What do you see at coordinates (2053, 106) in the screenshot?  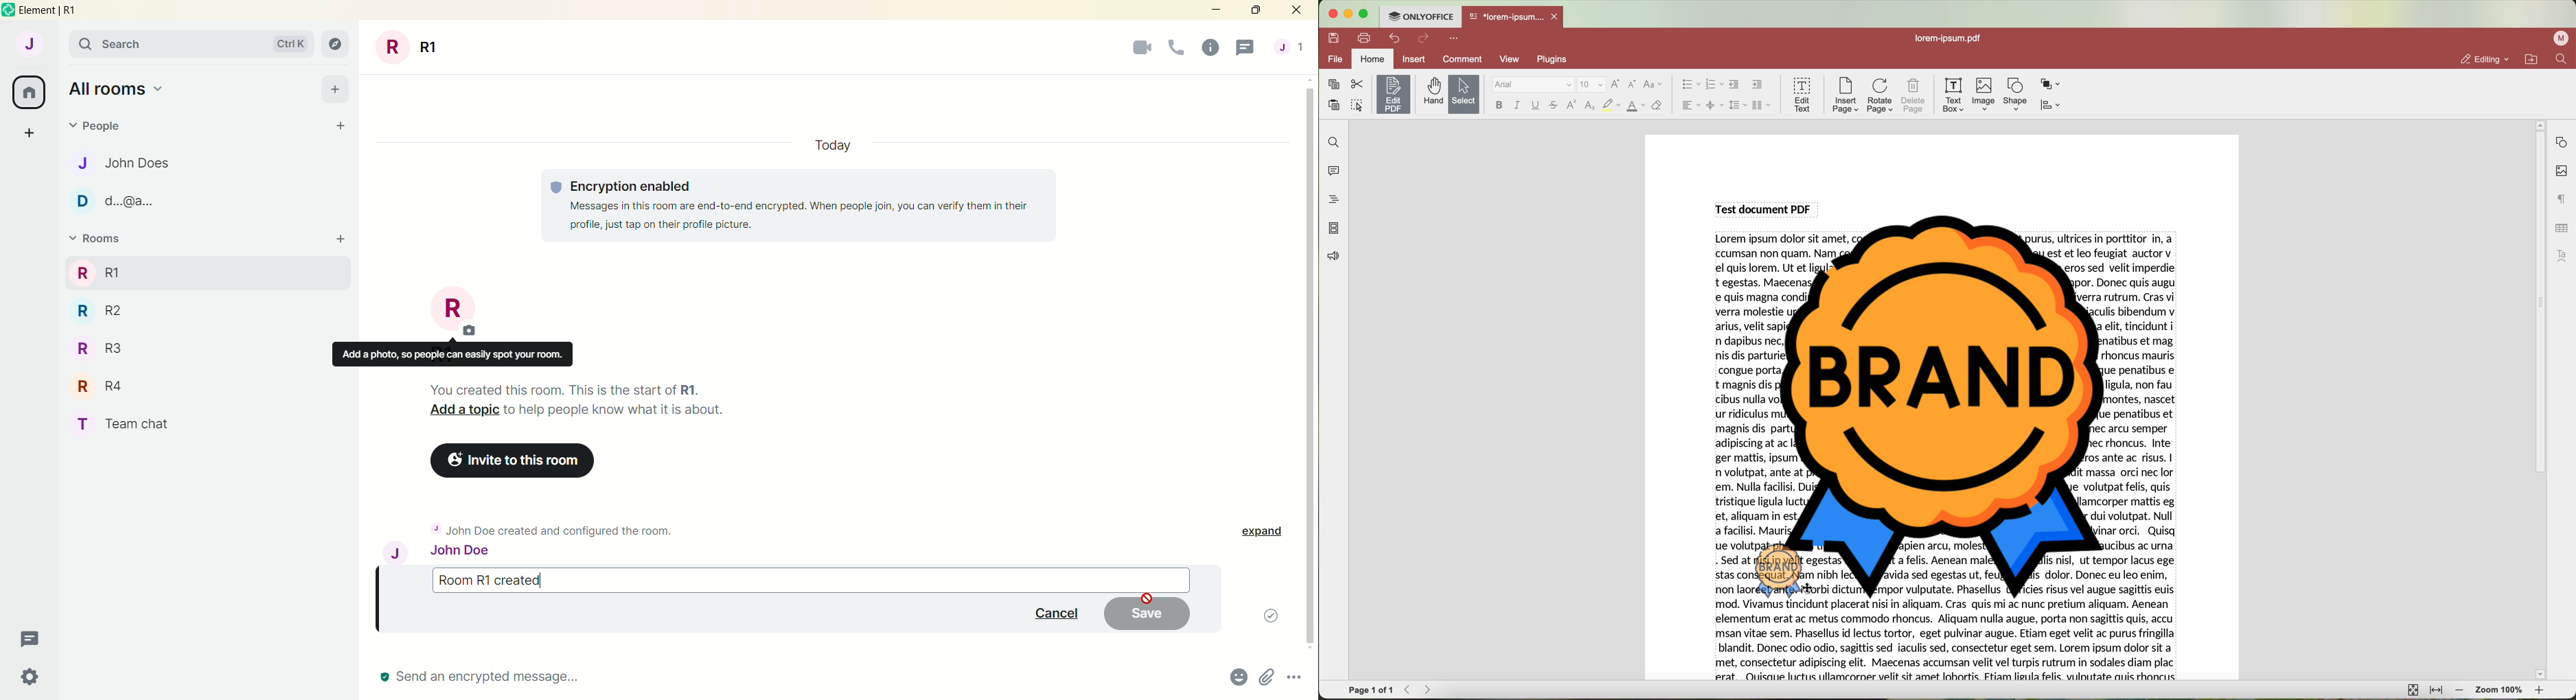 I see `align shape` at bounding box center [2053, 106].